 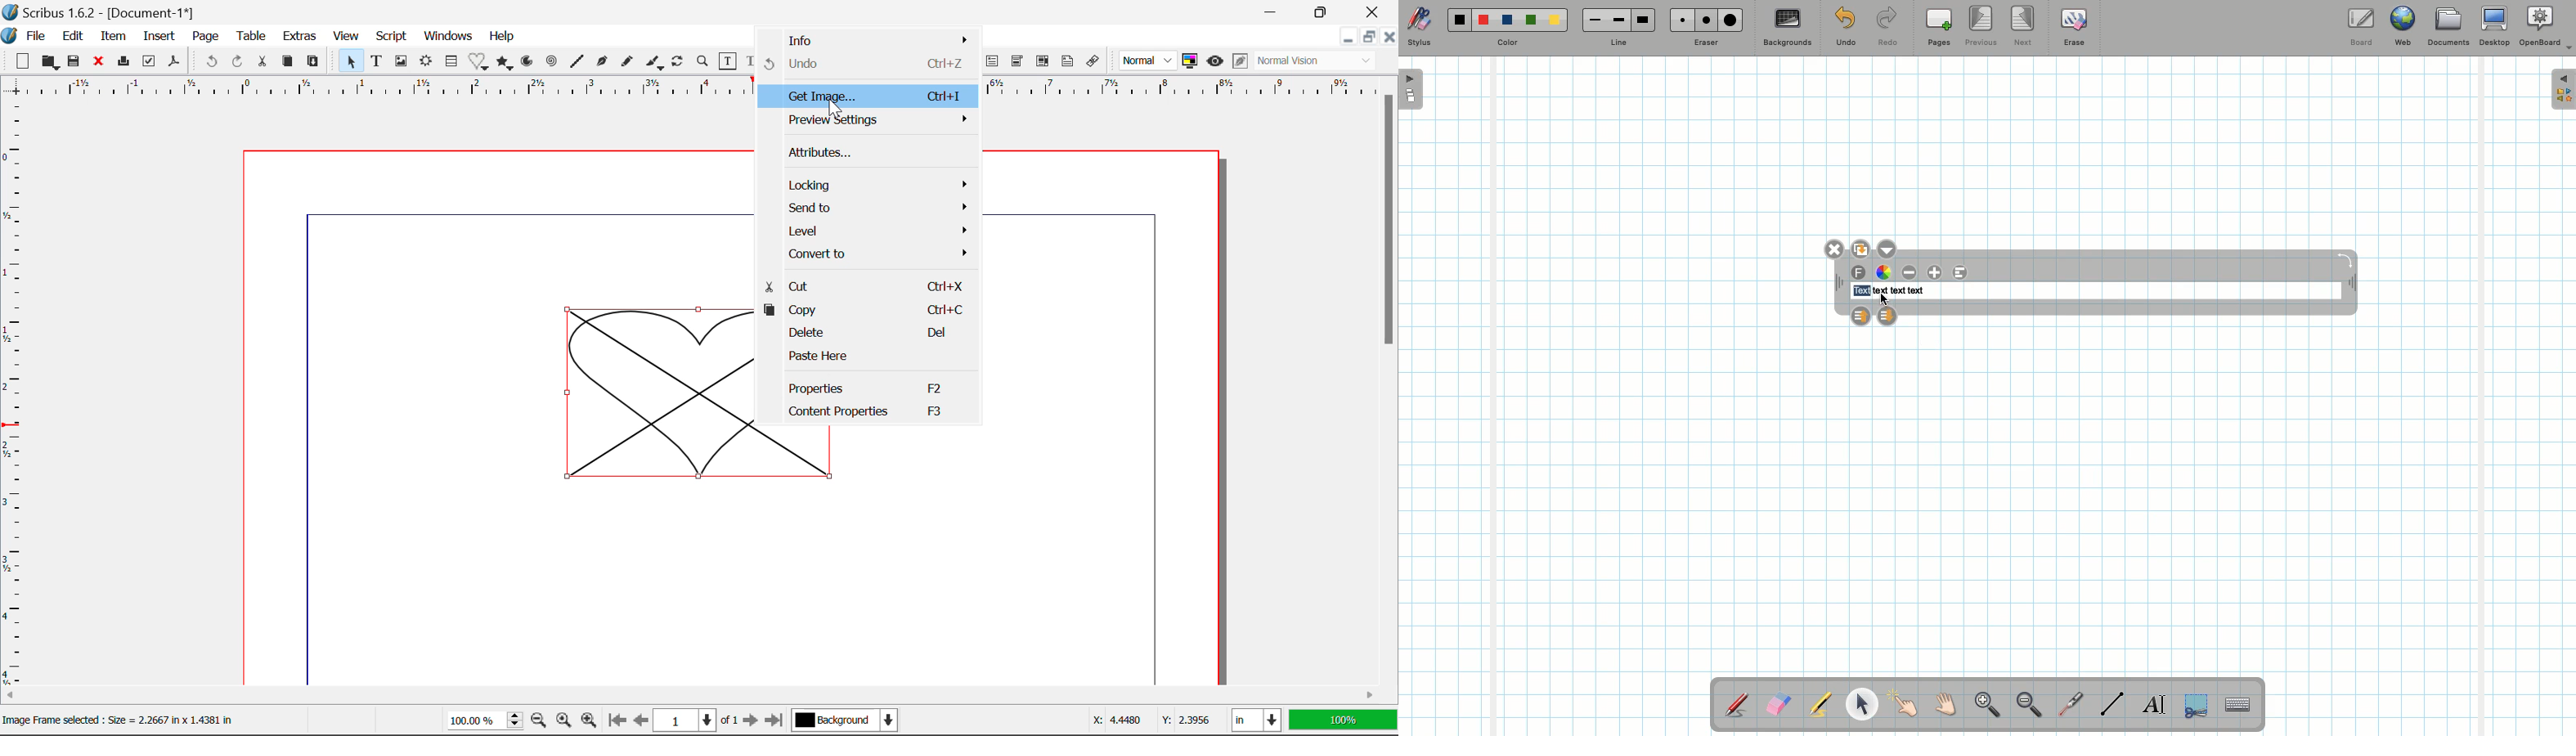 I want to click on Windows, so click(x=449, y=36).